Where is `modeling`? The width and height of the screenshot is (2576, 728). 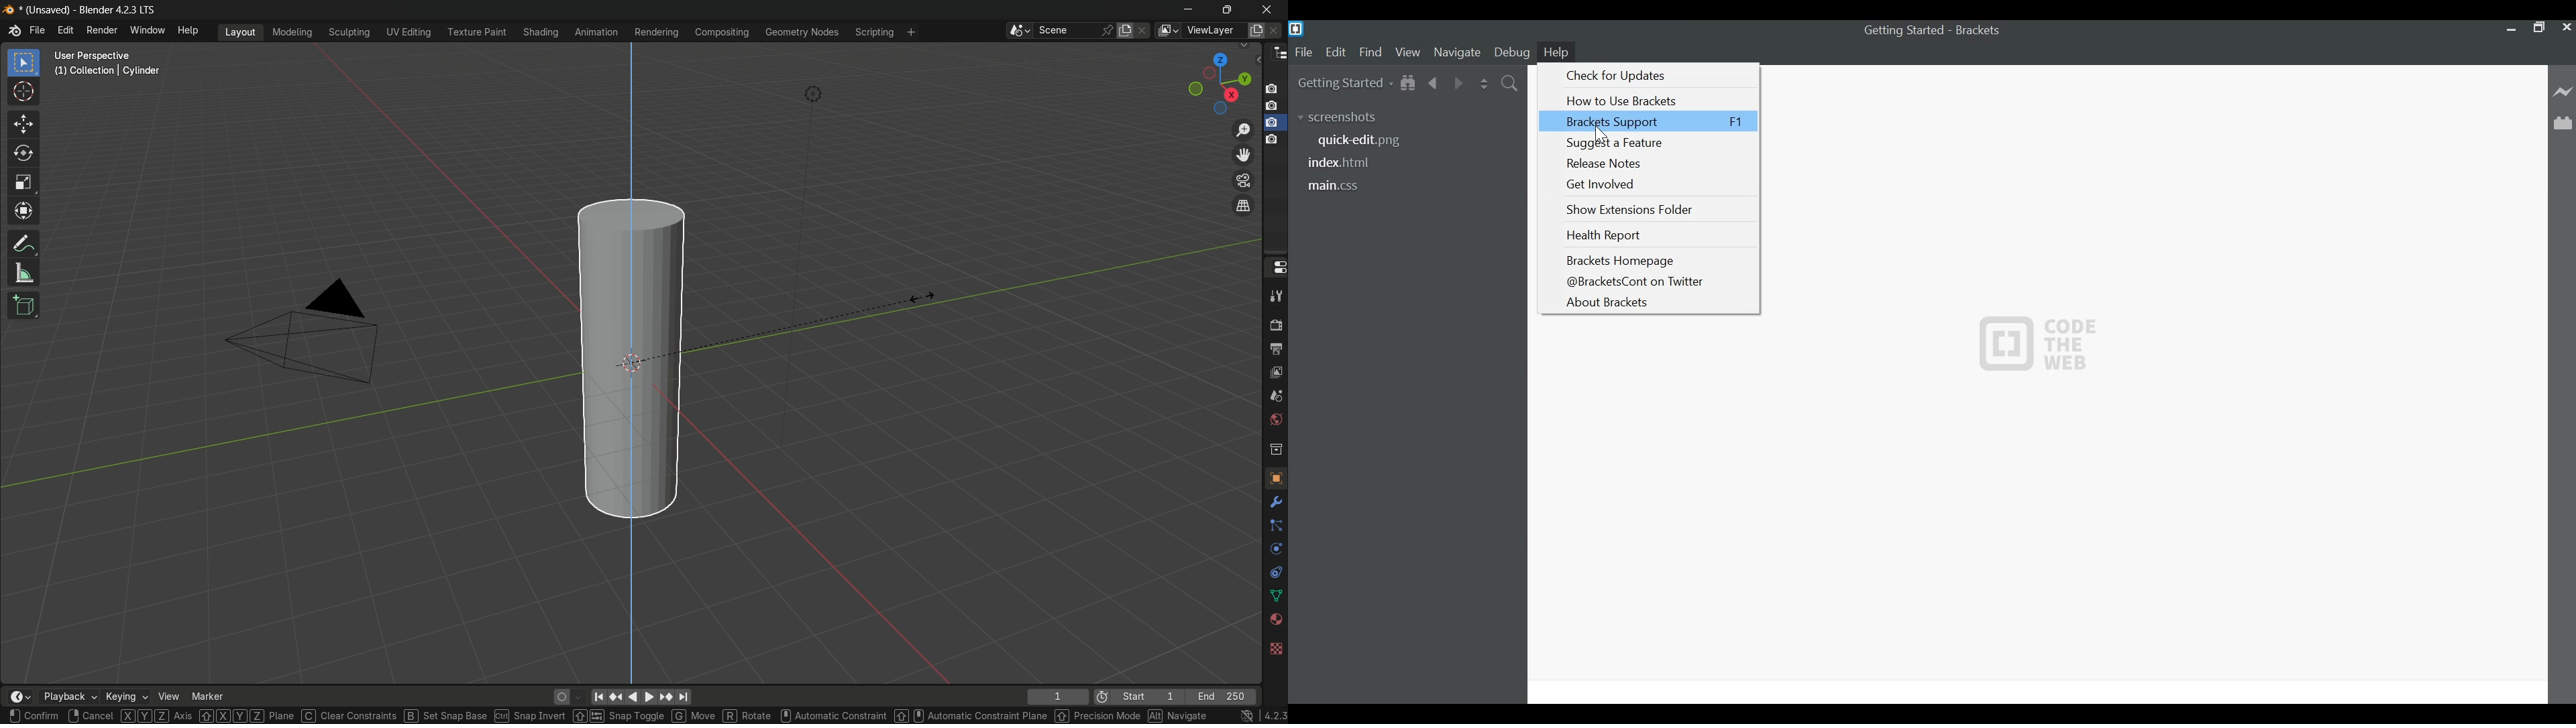 modeling is located at coordinates (291, 32).